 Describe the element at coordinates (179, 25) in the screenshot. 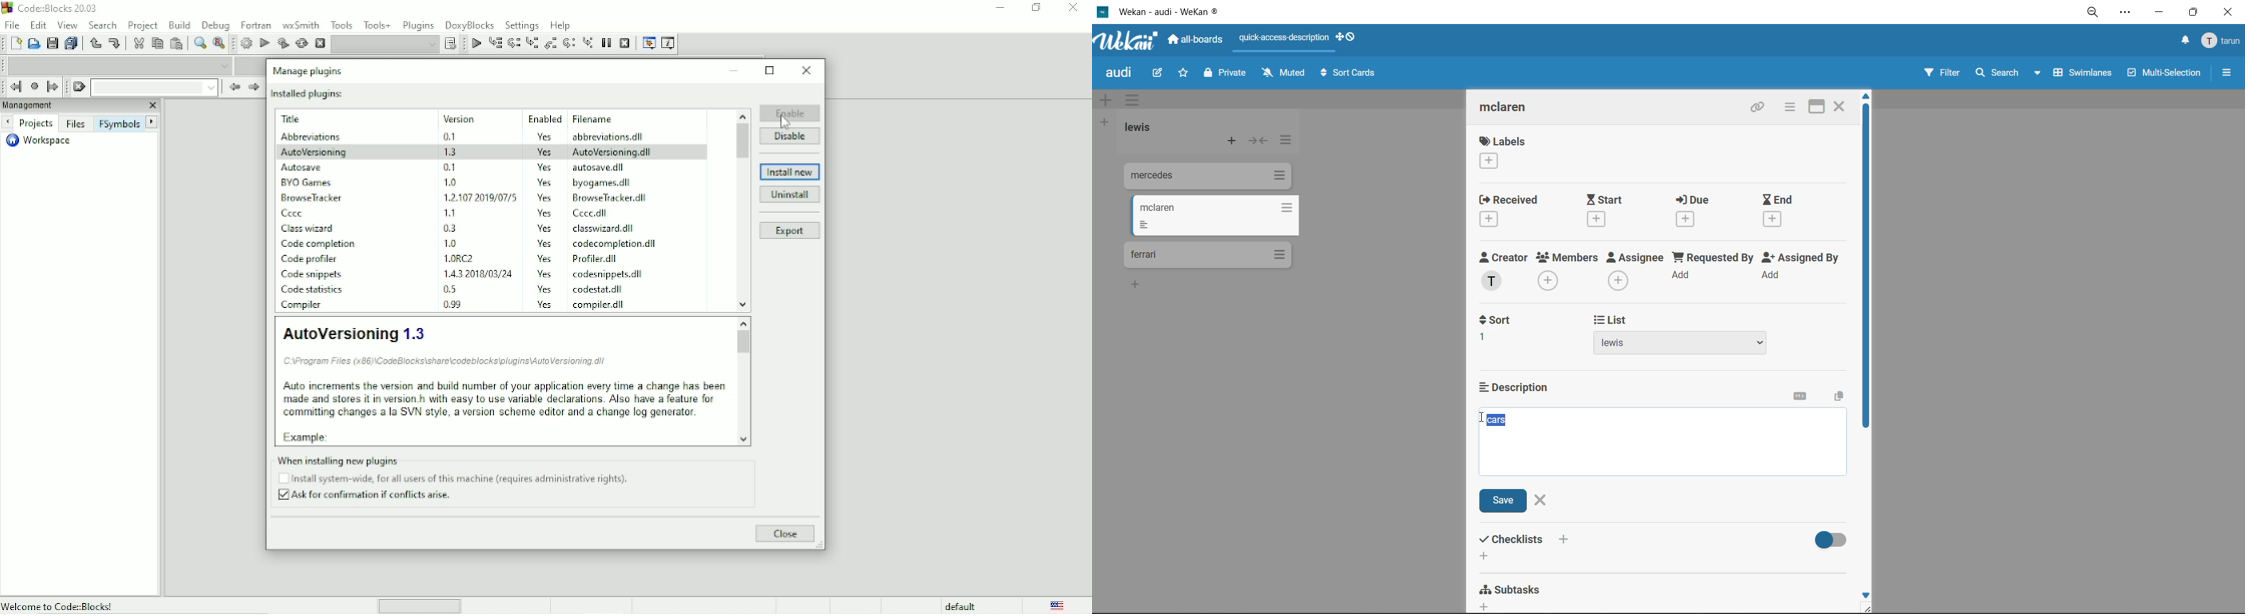

I see `Build` at that location.